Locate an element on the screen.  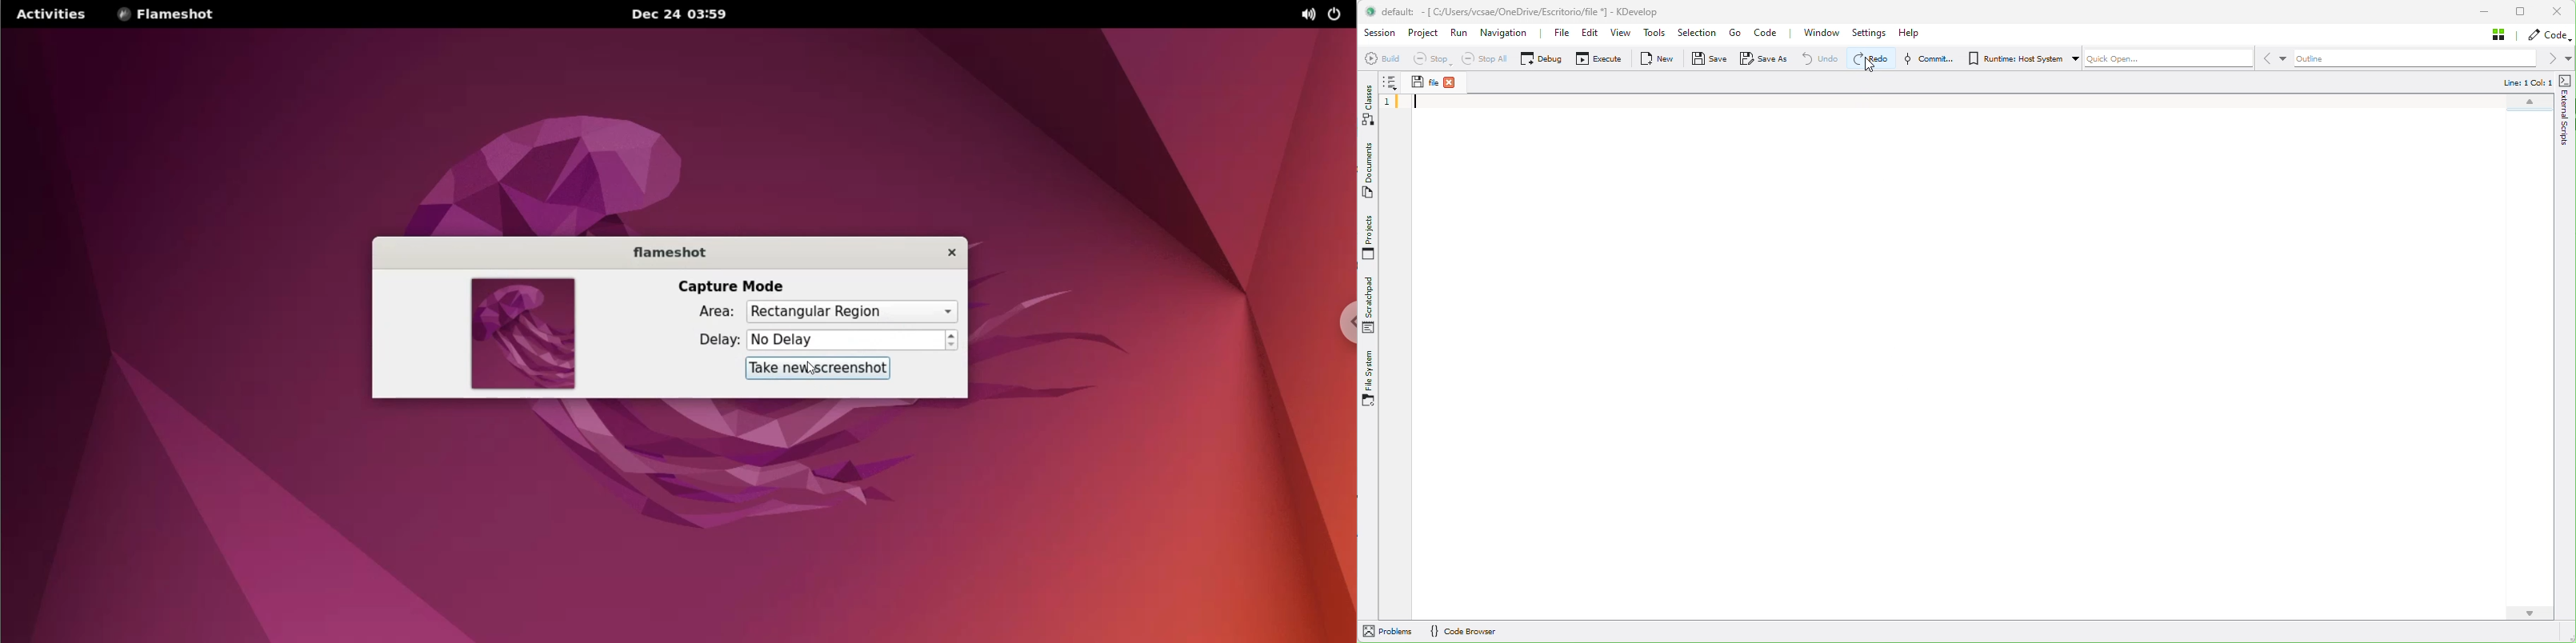
Stop is located at coordinates (1440, 59).